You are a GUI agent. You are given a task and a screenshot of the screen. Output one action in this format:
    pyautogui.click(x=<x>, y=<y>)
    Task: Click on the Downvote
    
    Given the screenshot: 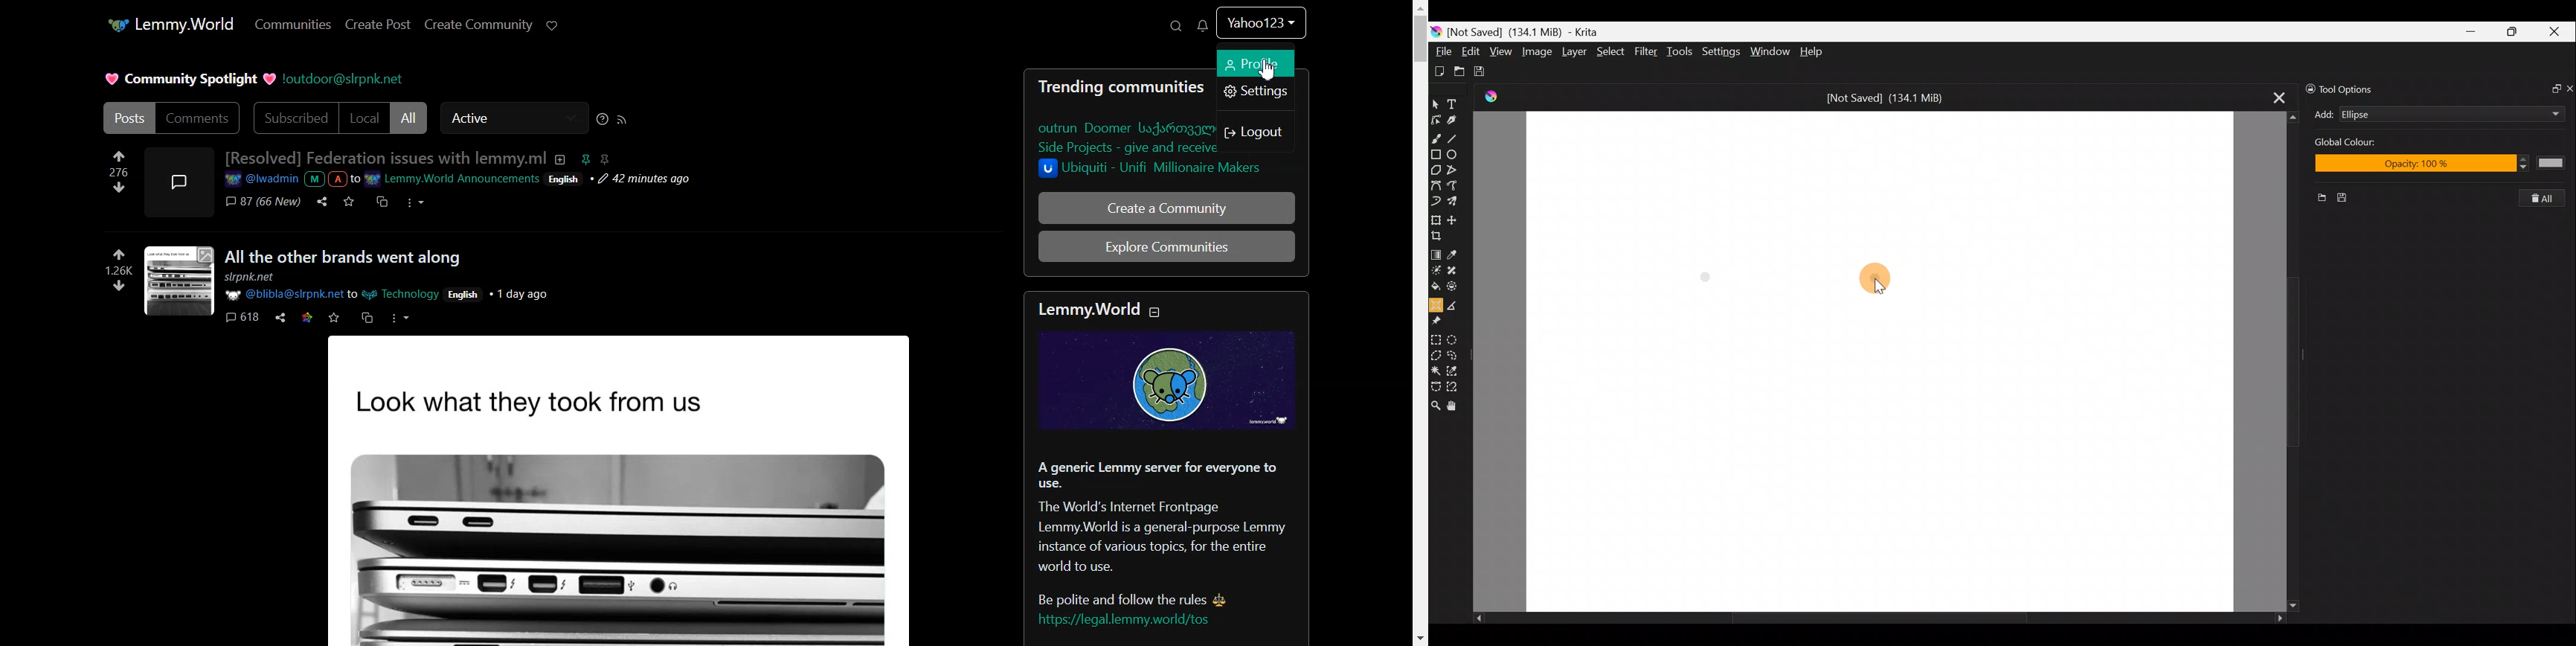 What is the action you would take?
    pyautogui.click(x=118, y=187)
    